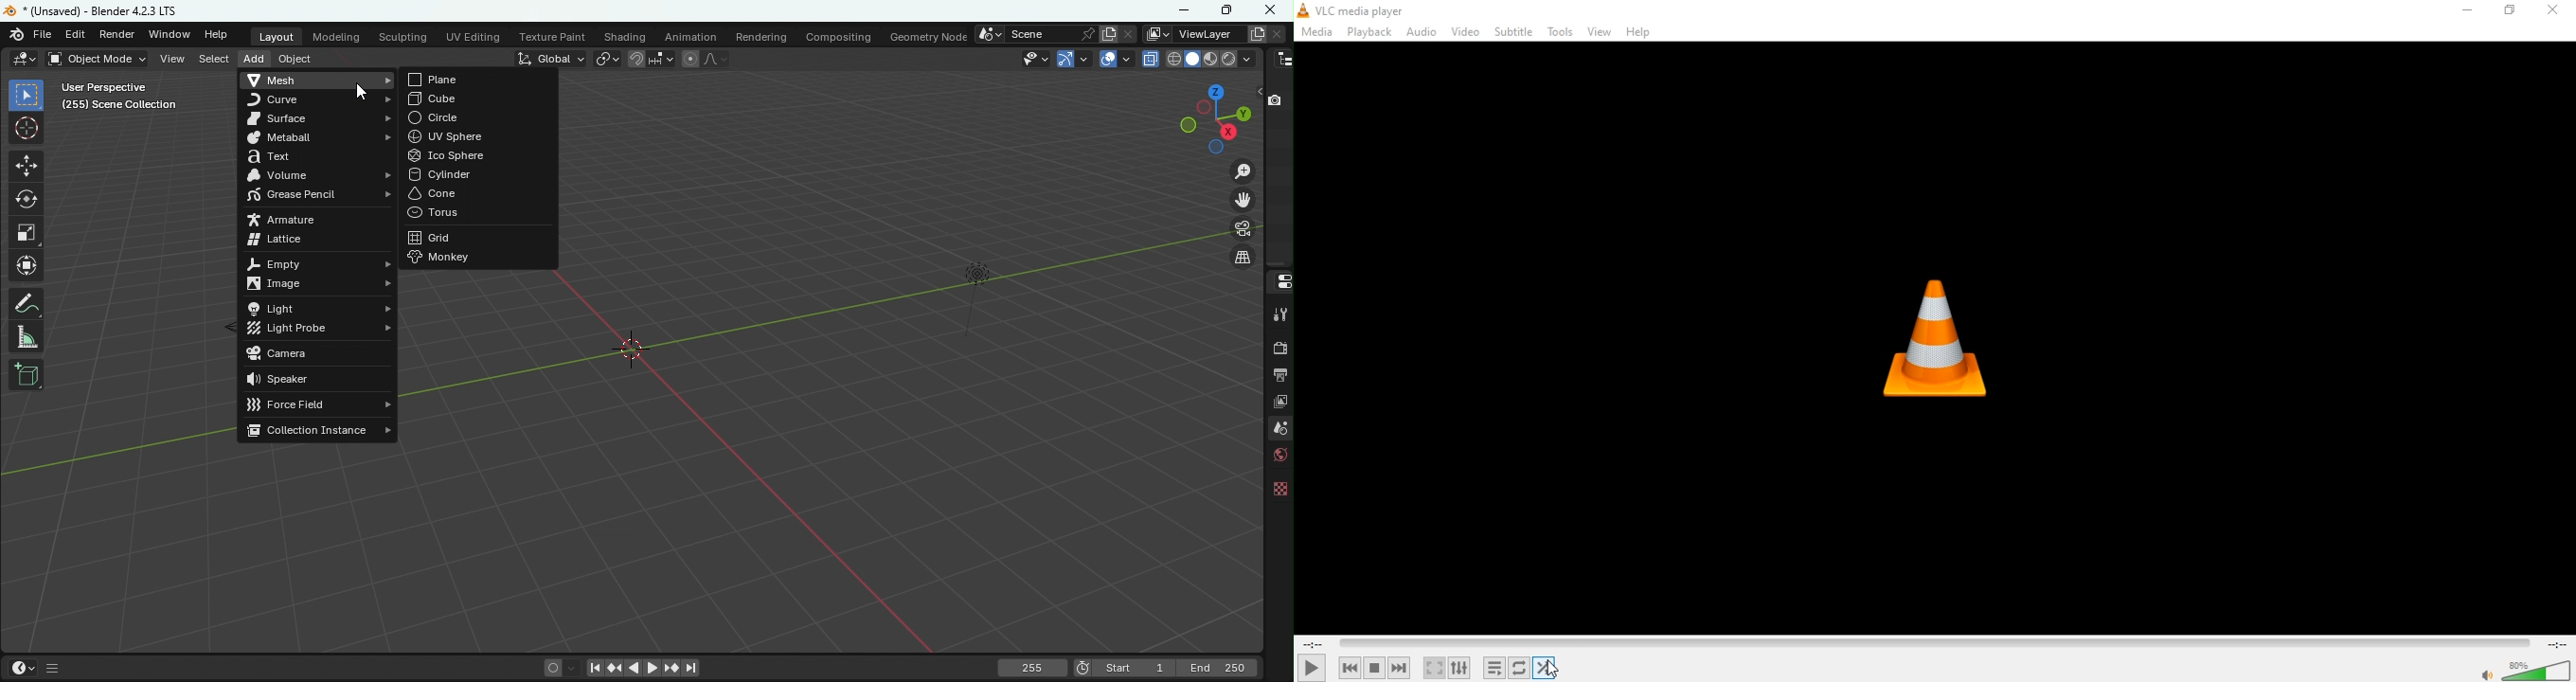 The width and height of the screenshot is (2576, 700). Describe the element at coordinates (1312, 643) in the screenshot. I see `elapsed time` at that location.